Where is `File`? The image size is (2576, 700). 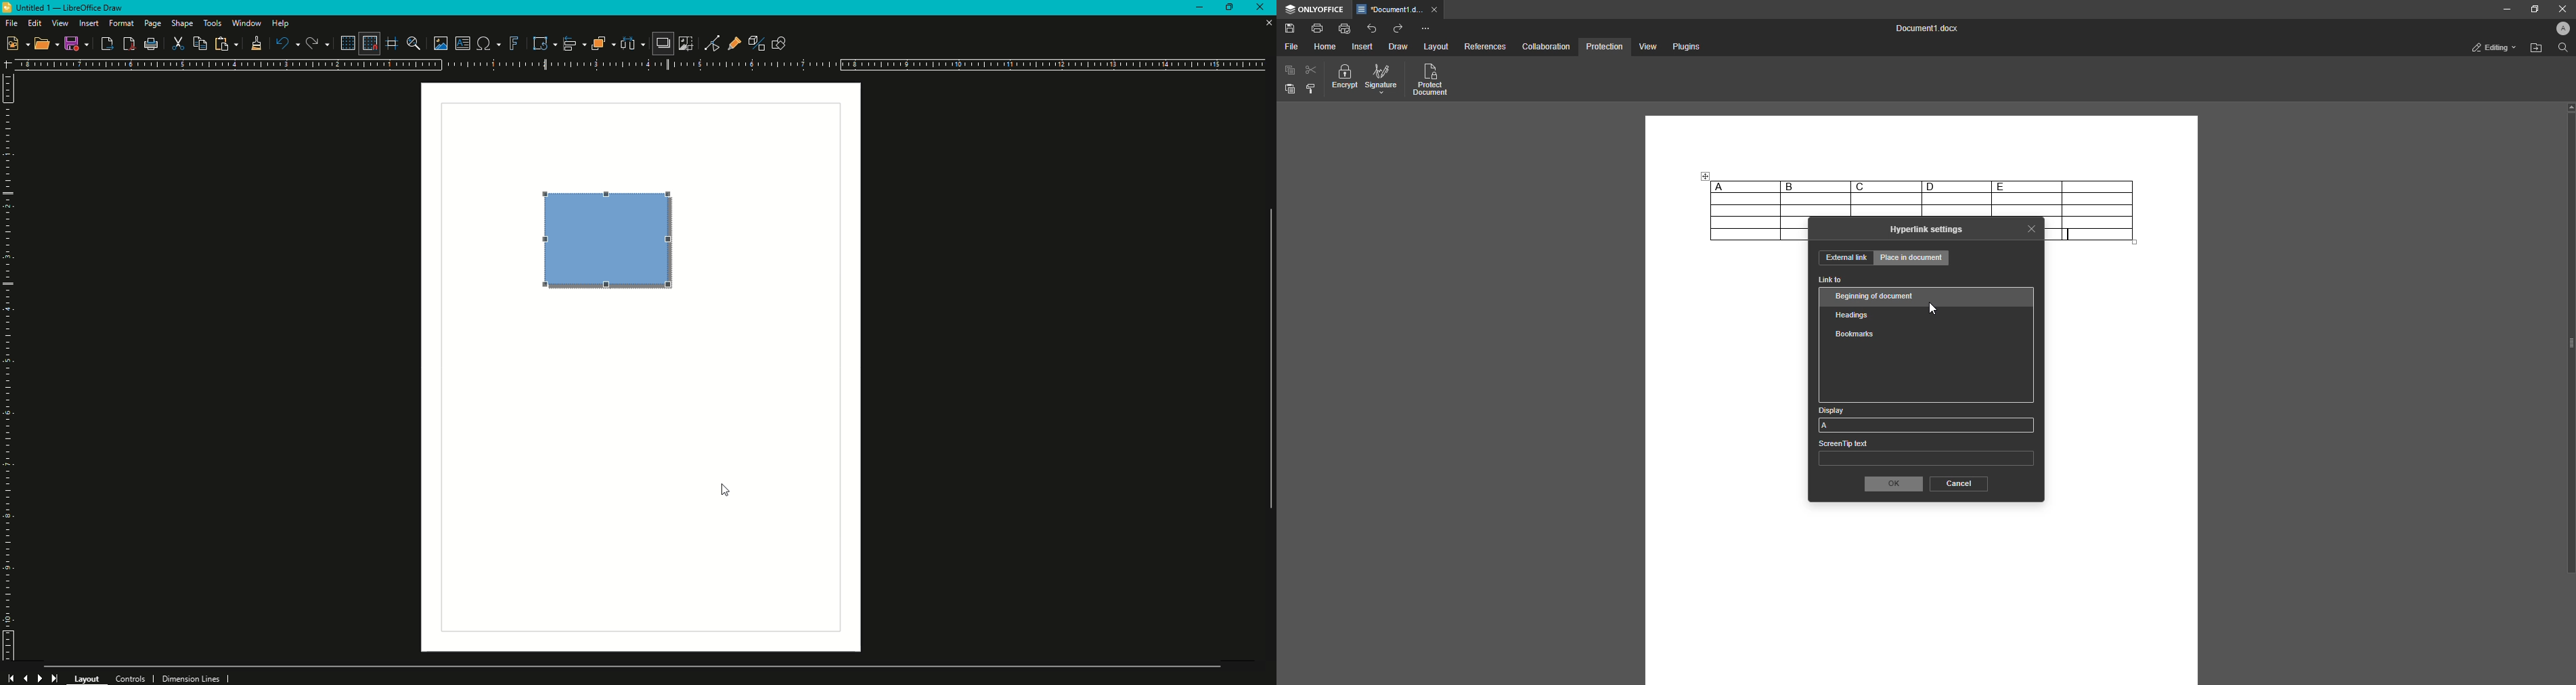 File is located at coordinates (11, 23).